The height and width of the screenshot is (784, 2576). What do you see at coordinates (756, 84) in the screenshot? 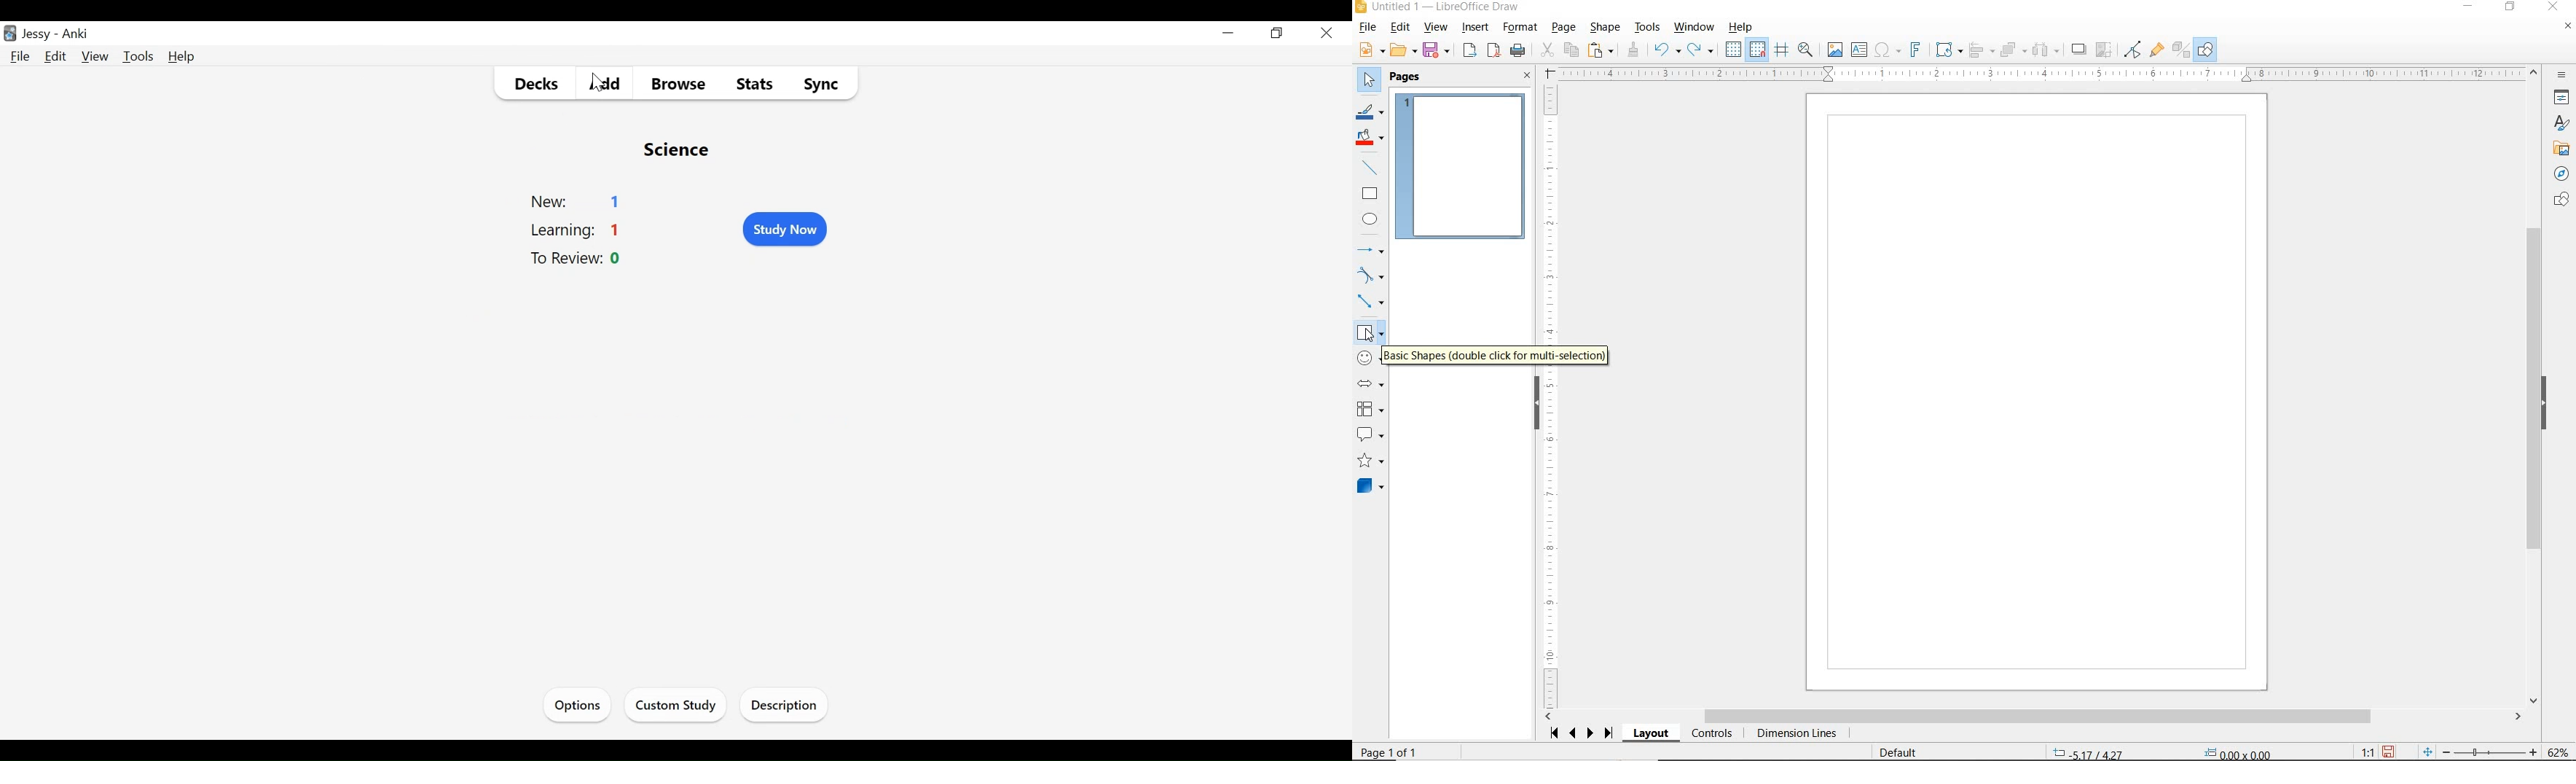
I see `Stats` at bounding box center [756, 84].